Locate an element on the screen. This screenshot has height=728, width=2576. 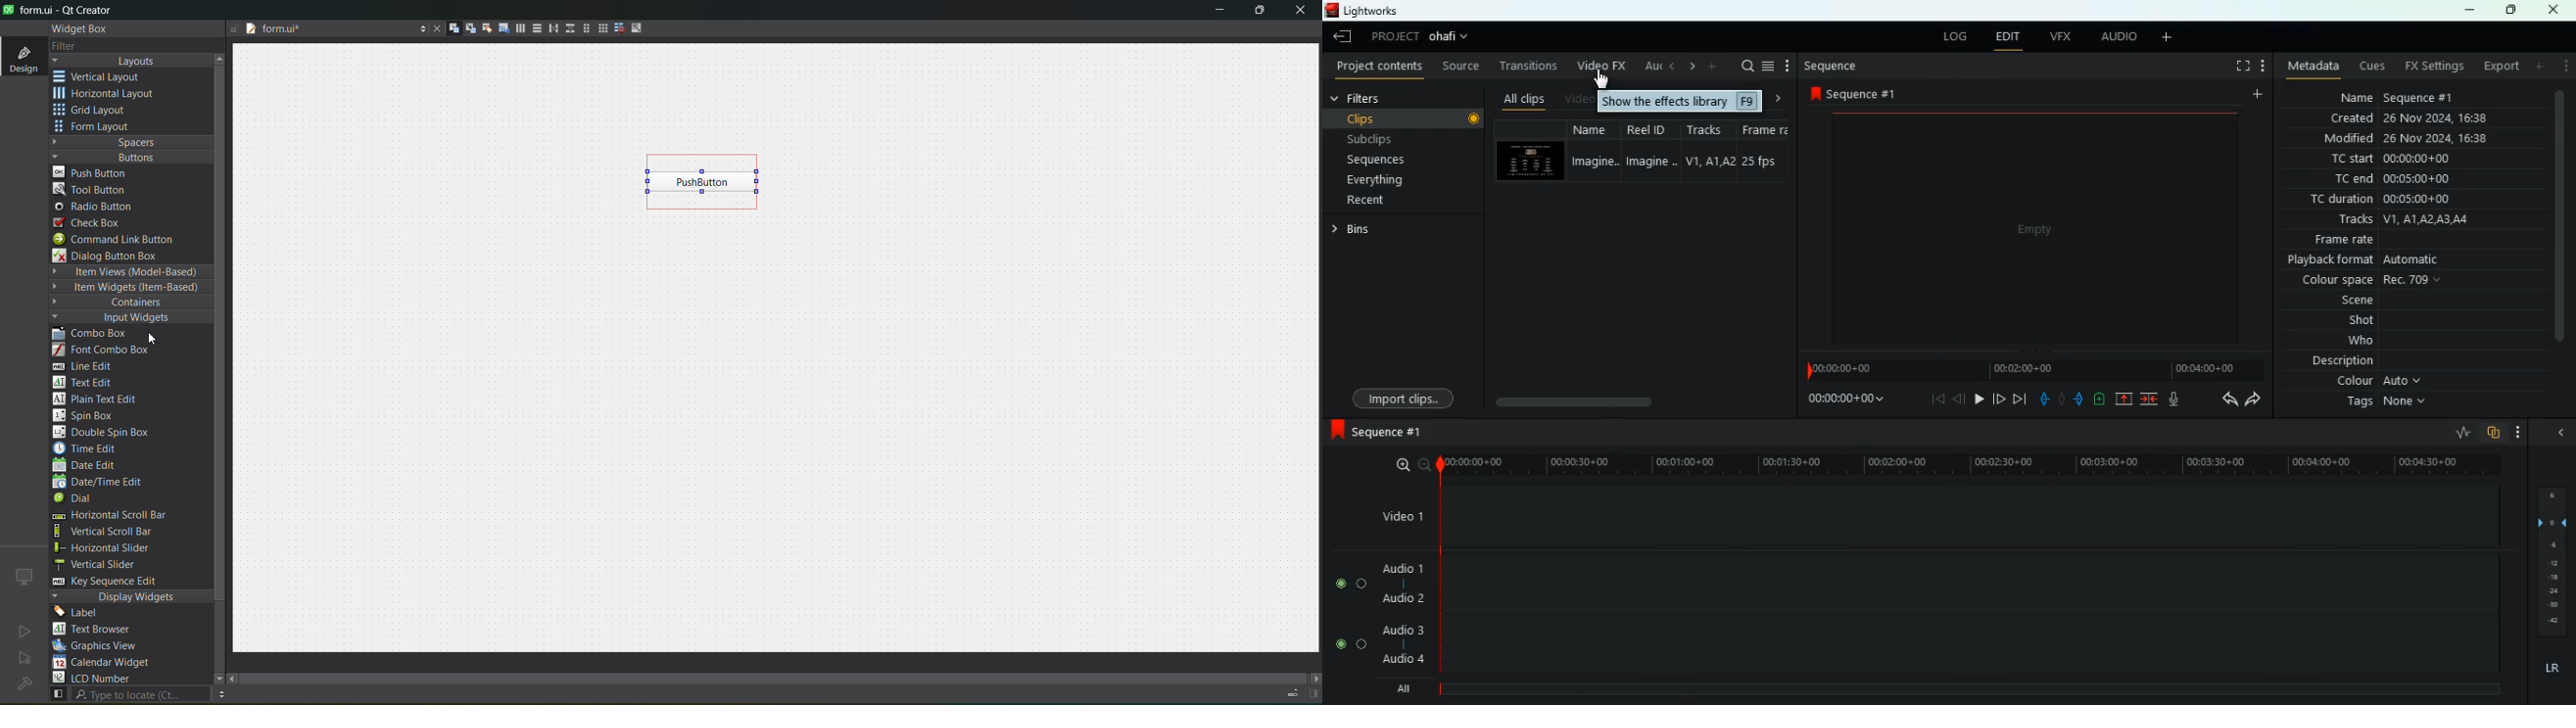
layout vertically is located at coordinates (533, 28).